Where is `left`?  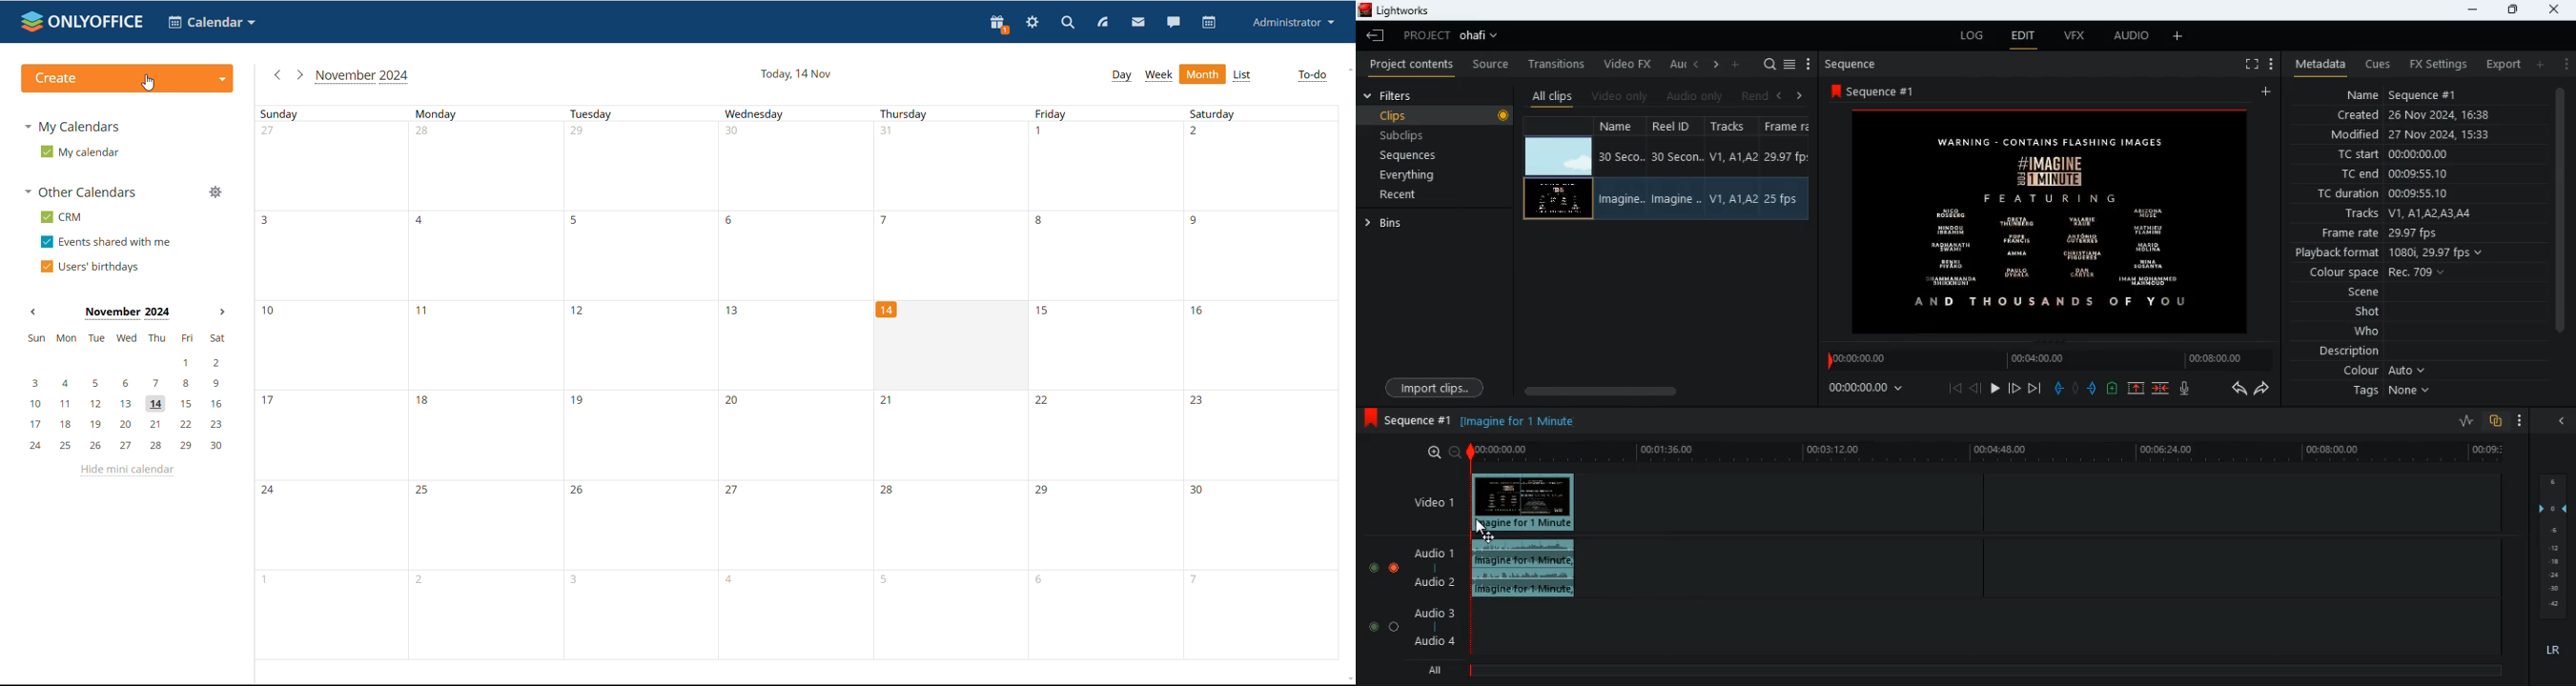
left is located at coordinates (1785, 94).